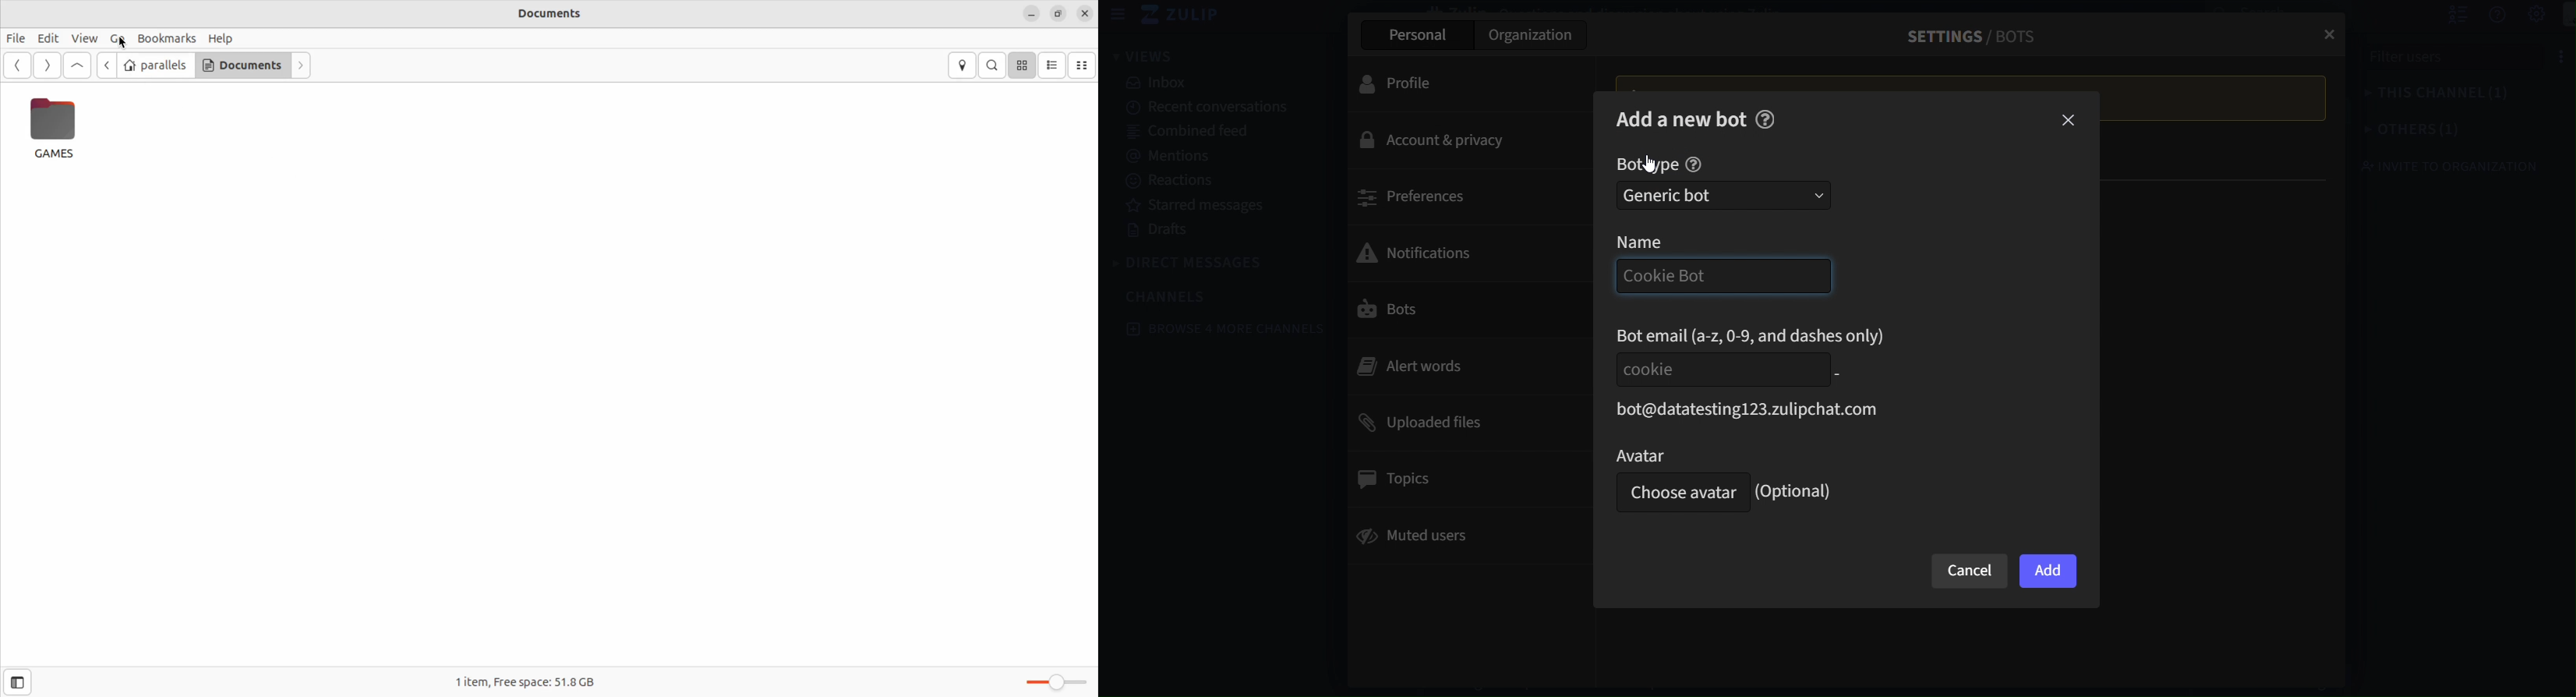 Image resolution: width=2576 pixels, height=700 pixels. What do you see at coordinates (1143, 55) in the screenshot?
I see `view` at bounding box center [1143, 55].